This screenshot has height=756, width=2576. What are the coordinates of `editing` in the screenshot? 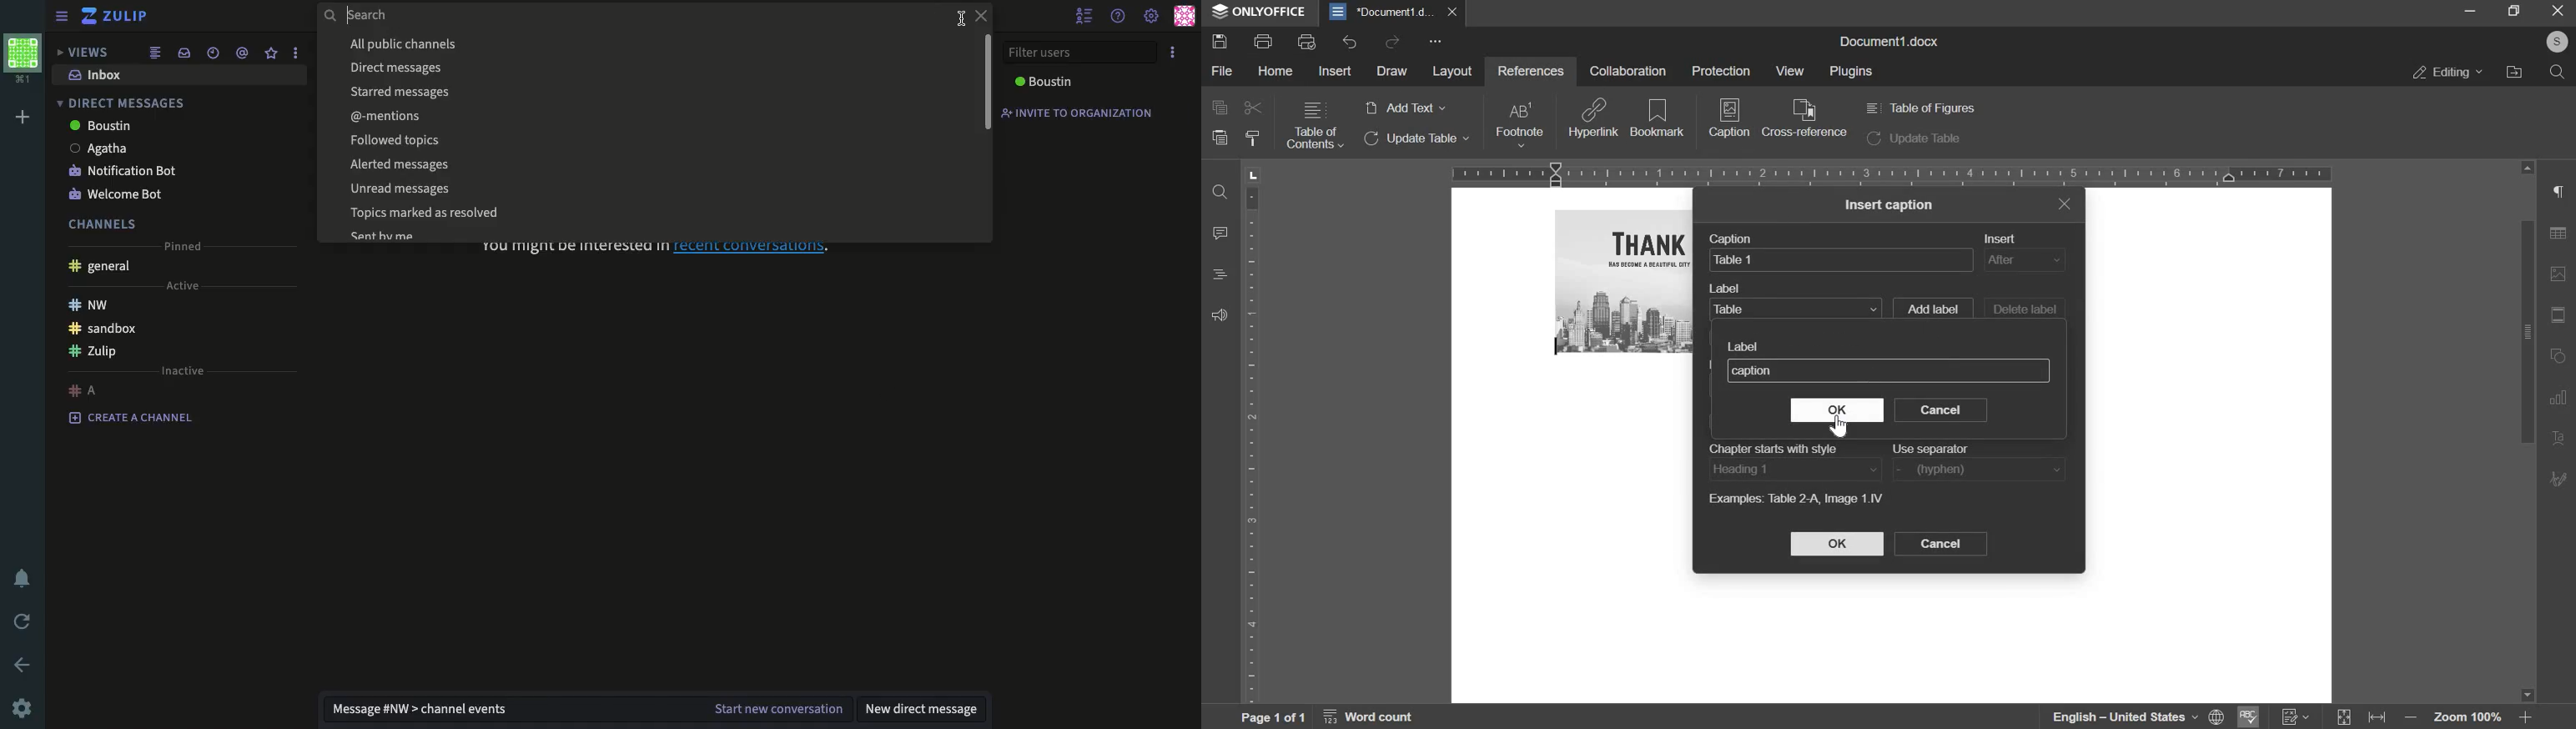 It's located at (2448, 72).